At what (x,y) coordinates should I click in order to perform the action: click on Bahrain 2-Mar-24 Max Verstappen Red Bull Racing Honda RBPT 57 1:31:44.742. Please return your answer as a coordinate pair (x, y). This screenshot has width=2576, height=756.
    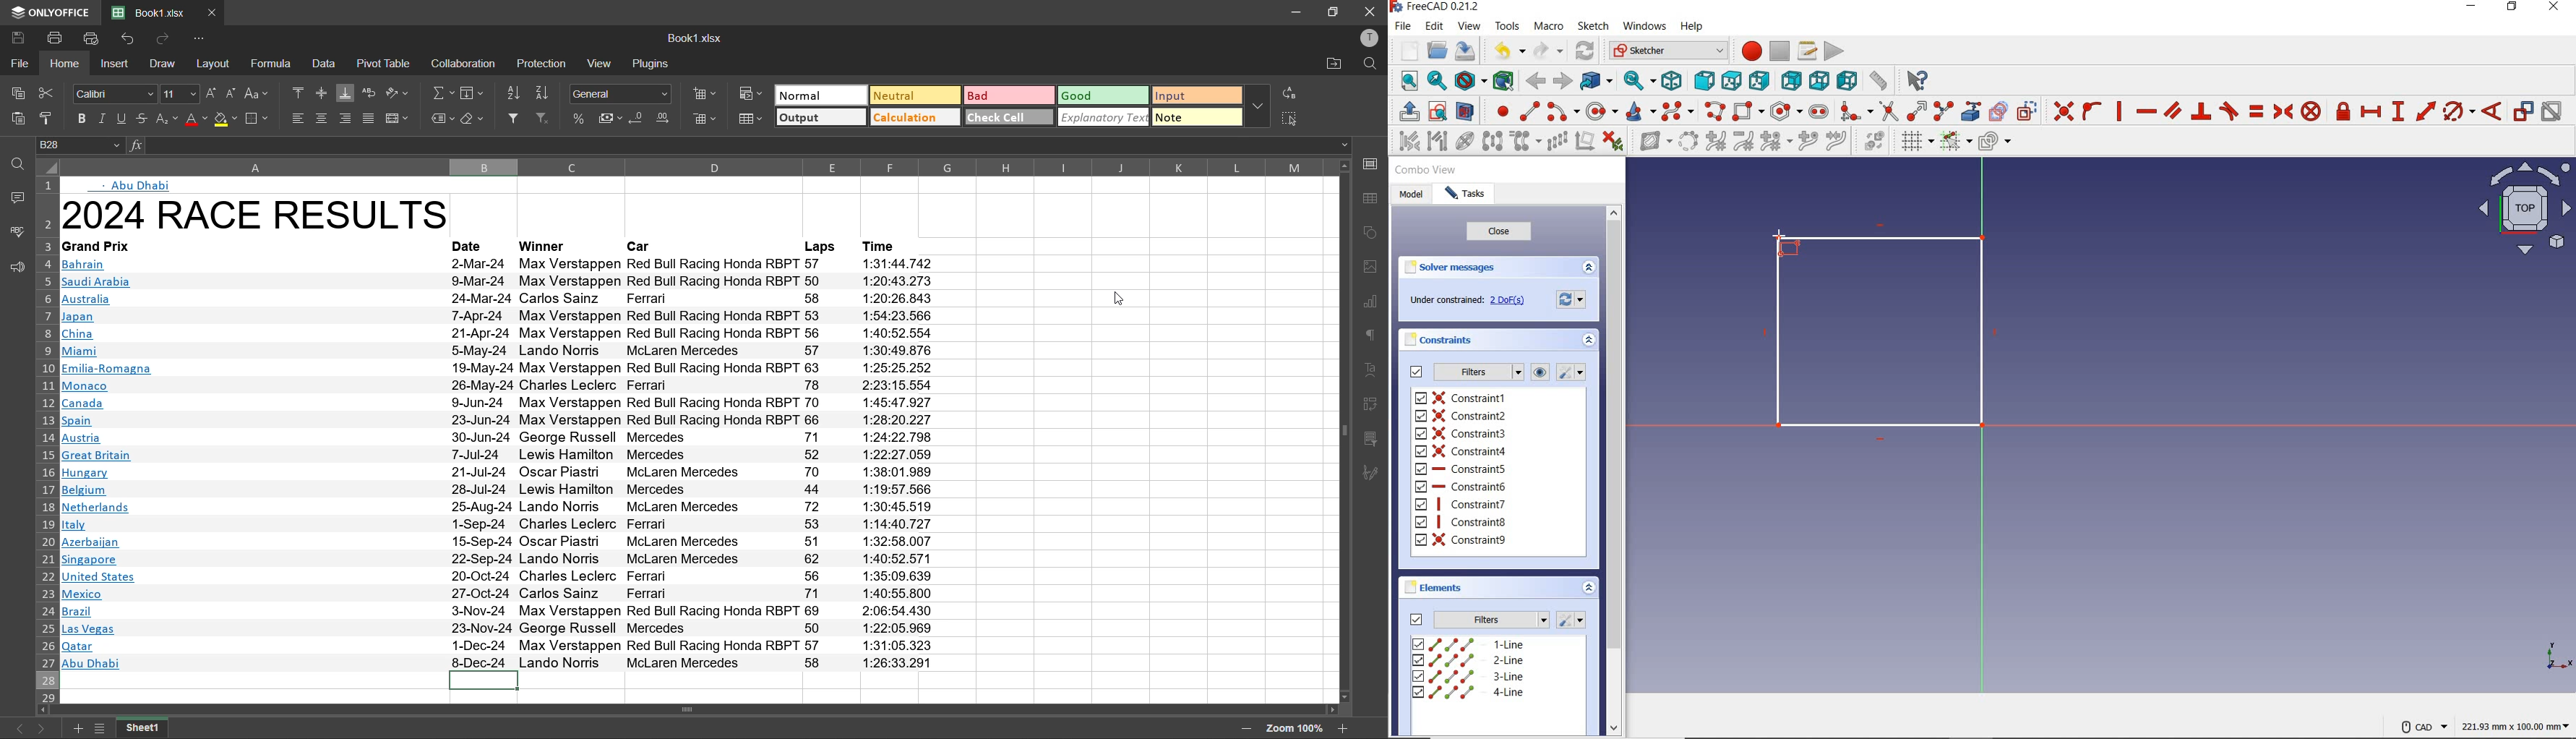
    Looking at the image, I should click on (506, 264).